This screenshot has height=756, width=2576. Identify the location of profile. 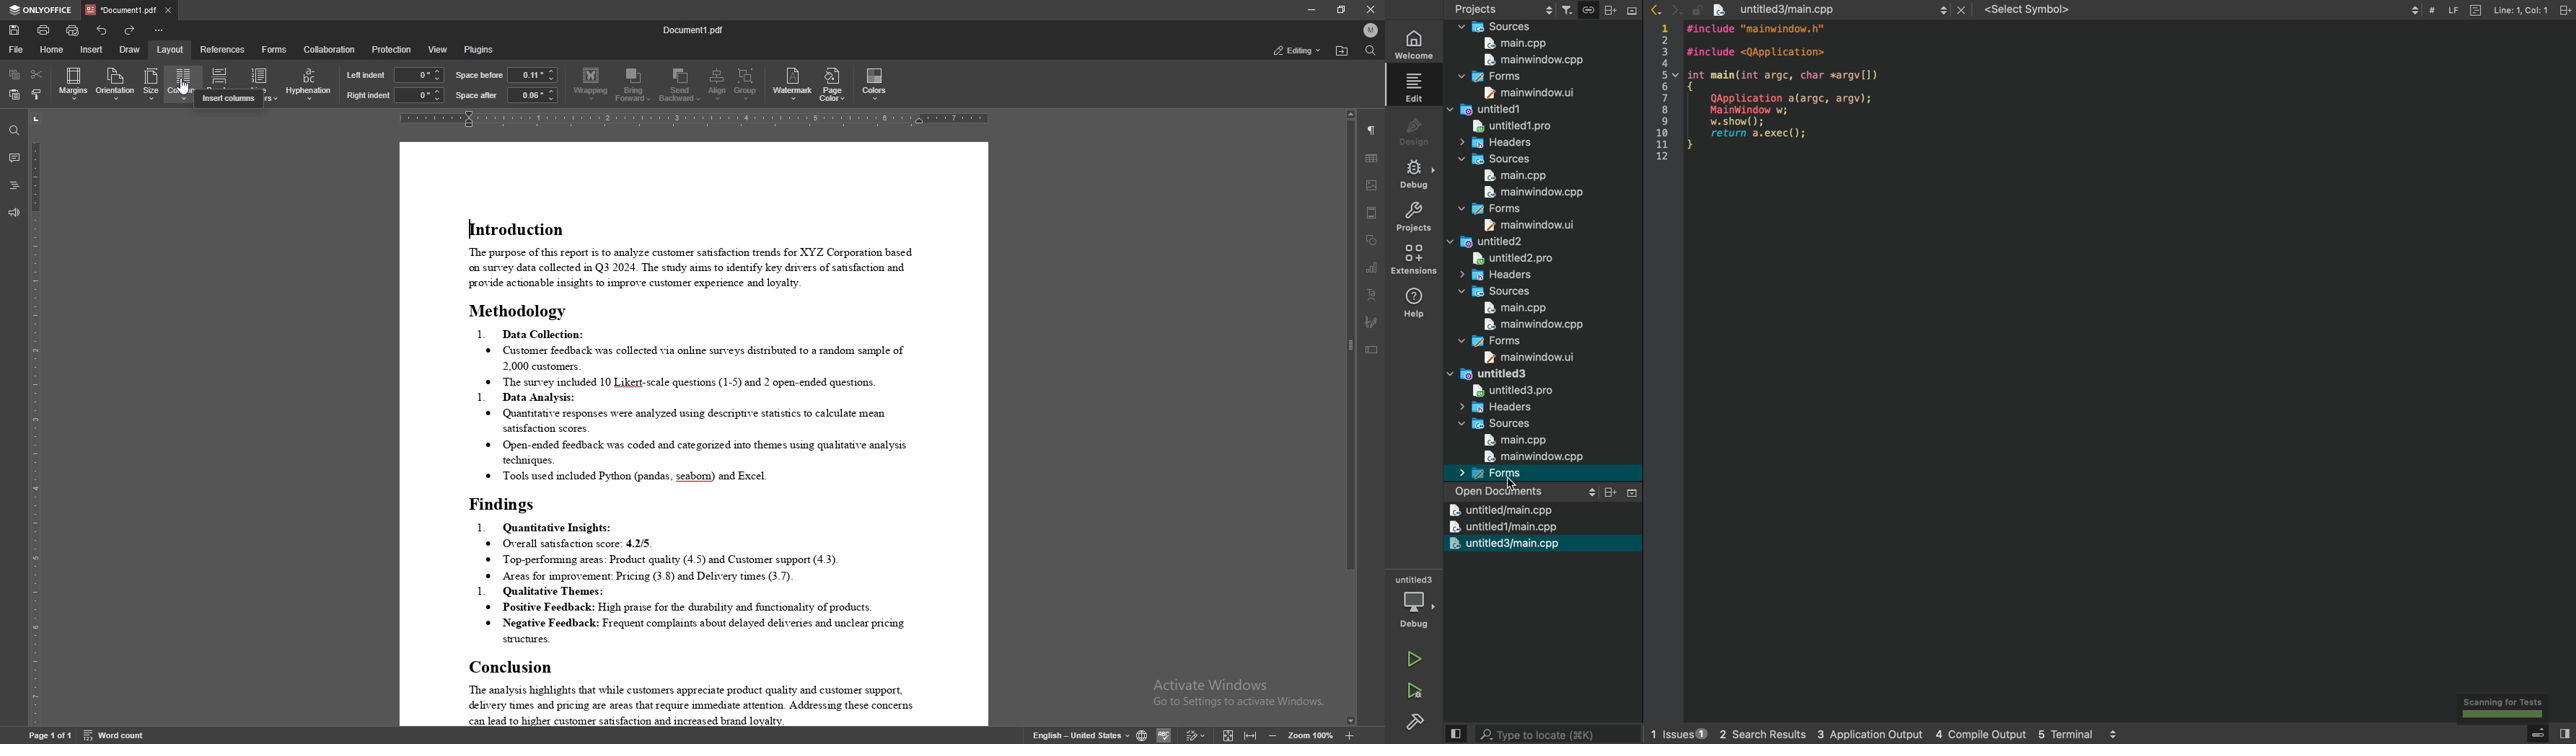
(1371, 30).